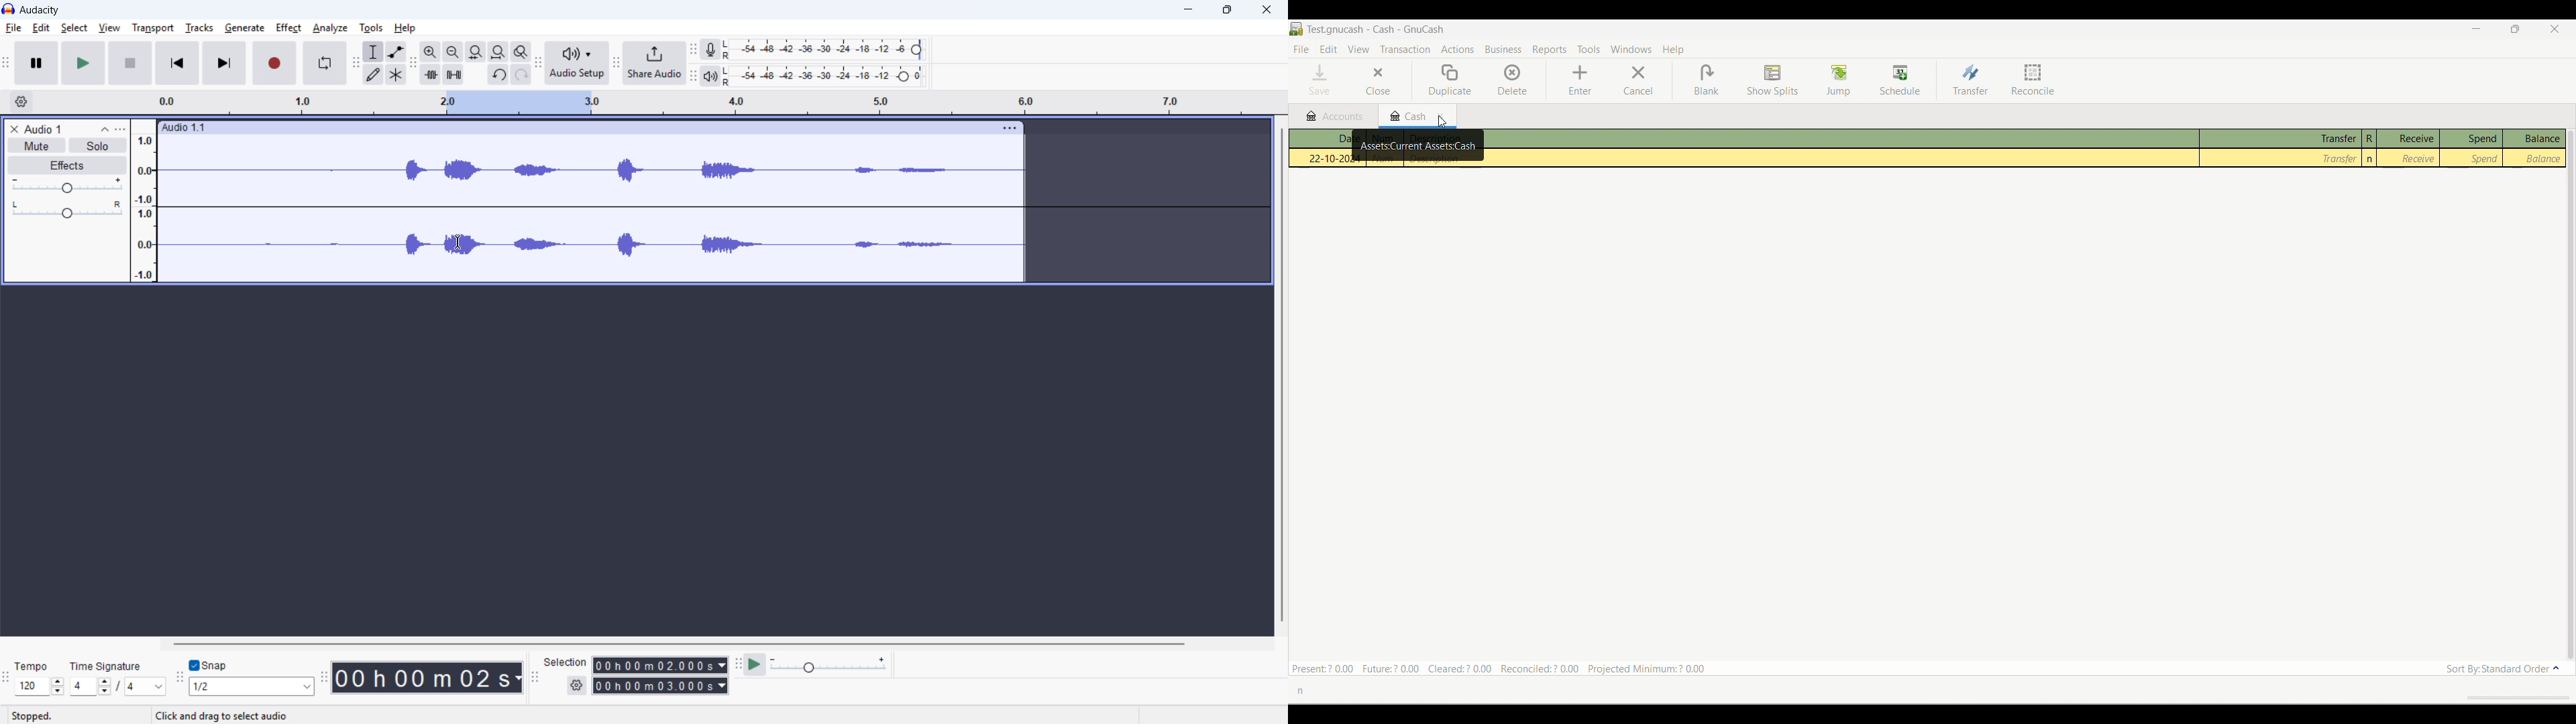  I want to click on Mute, so click(36, 145).